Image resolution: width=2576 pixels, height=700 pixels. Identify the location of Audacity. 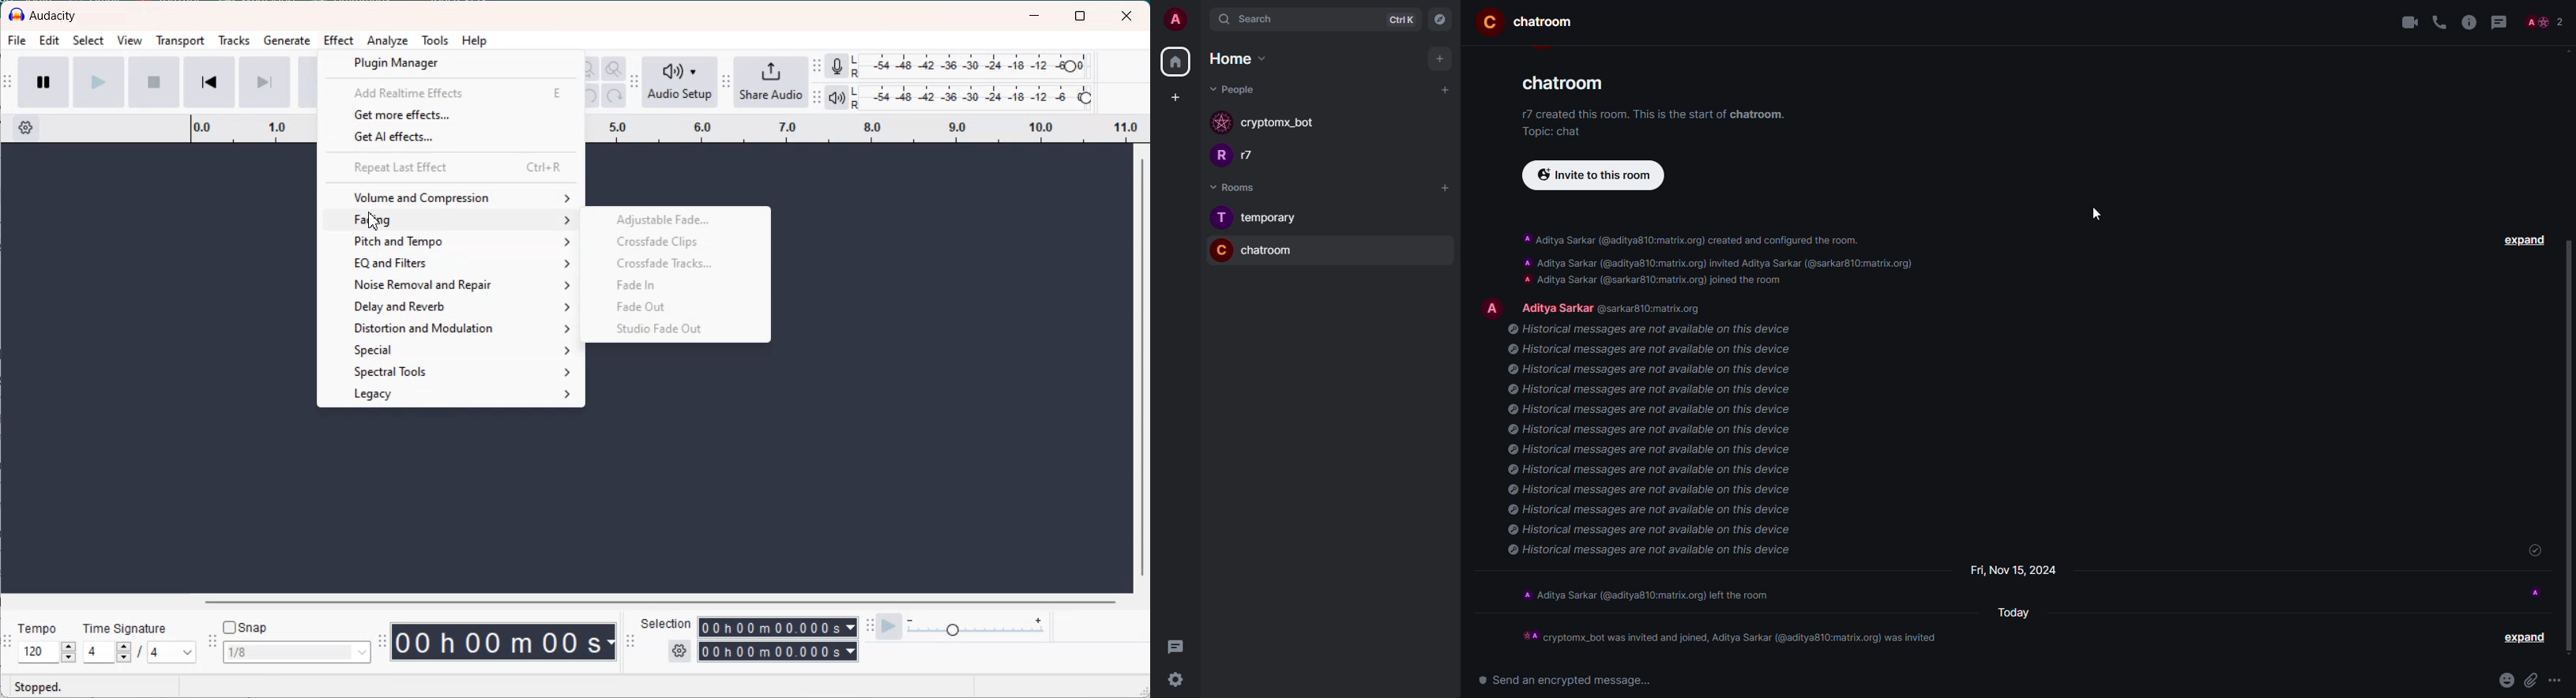
(44, 16).